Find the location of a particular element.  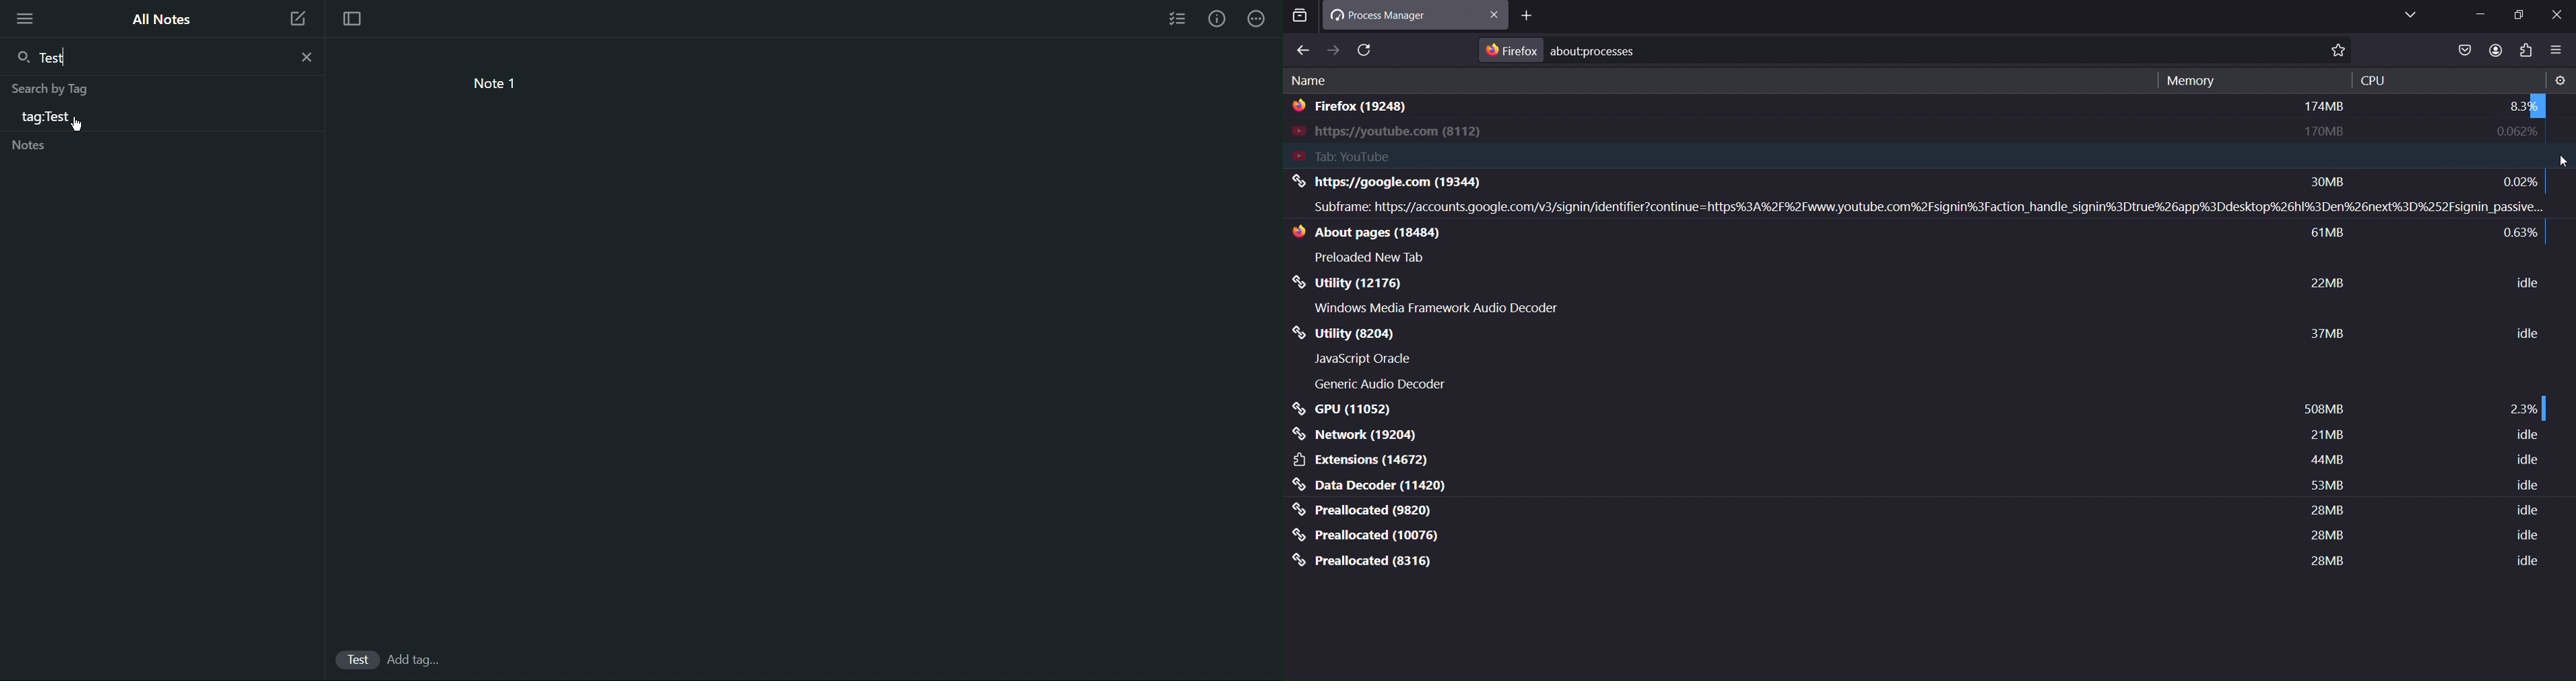

reload is located at coordinates (1366, 50).